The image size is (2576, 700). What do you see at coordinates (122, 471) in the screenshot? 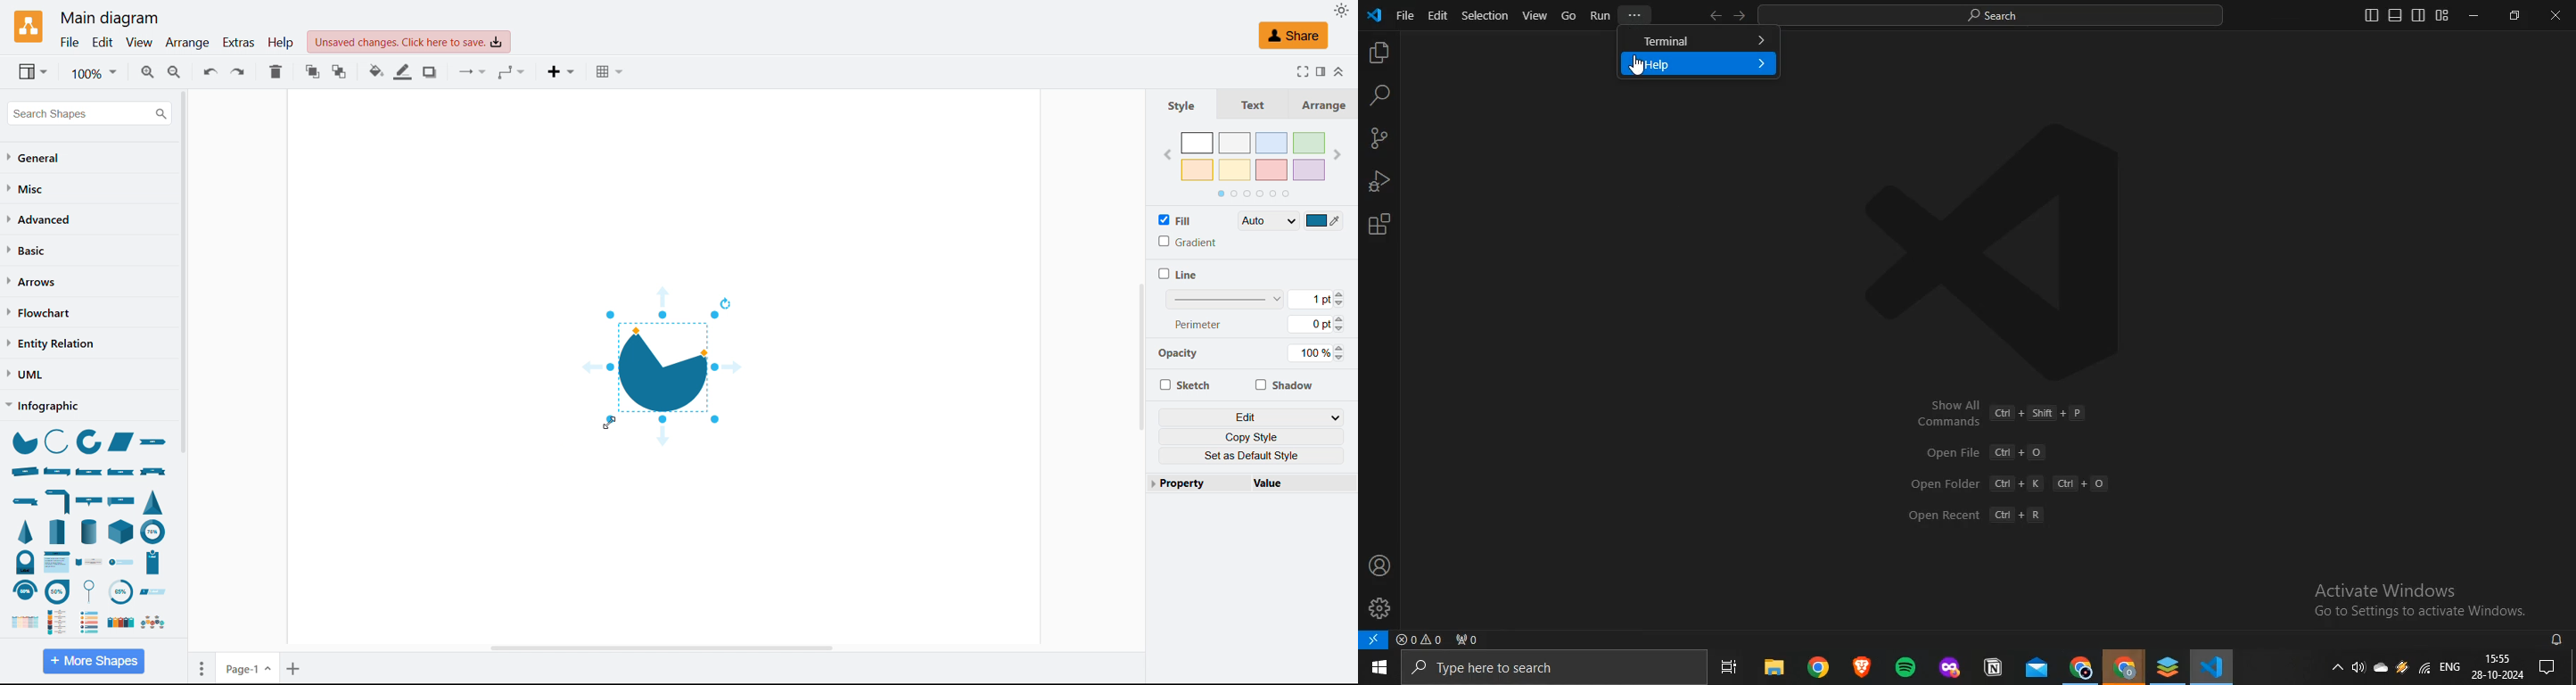
I see `ribbon back fold` at bounding box center [122, 471].